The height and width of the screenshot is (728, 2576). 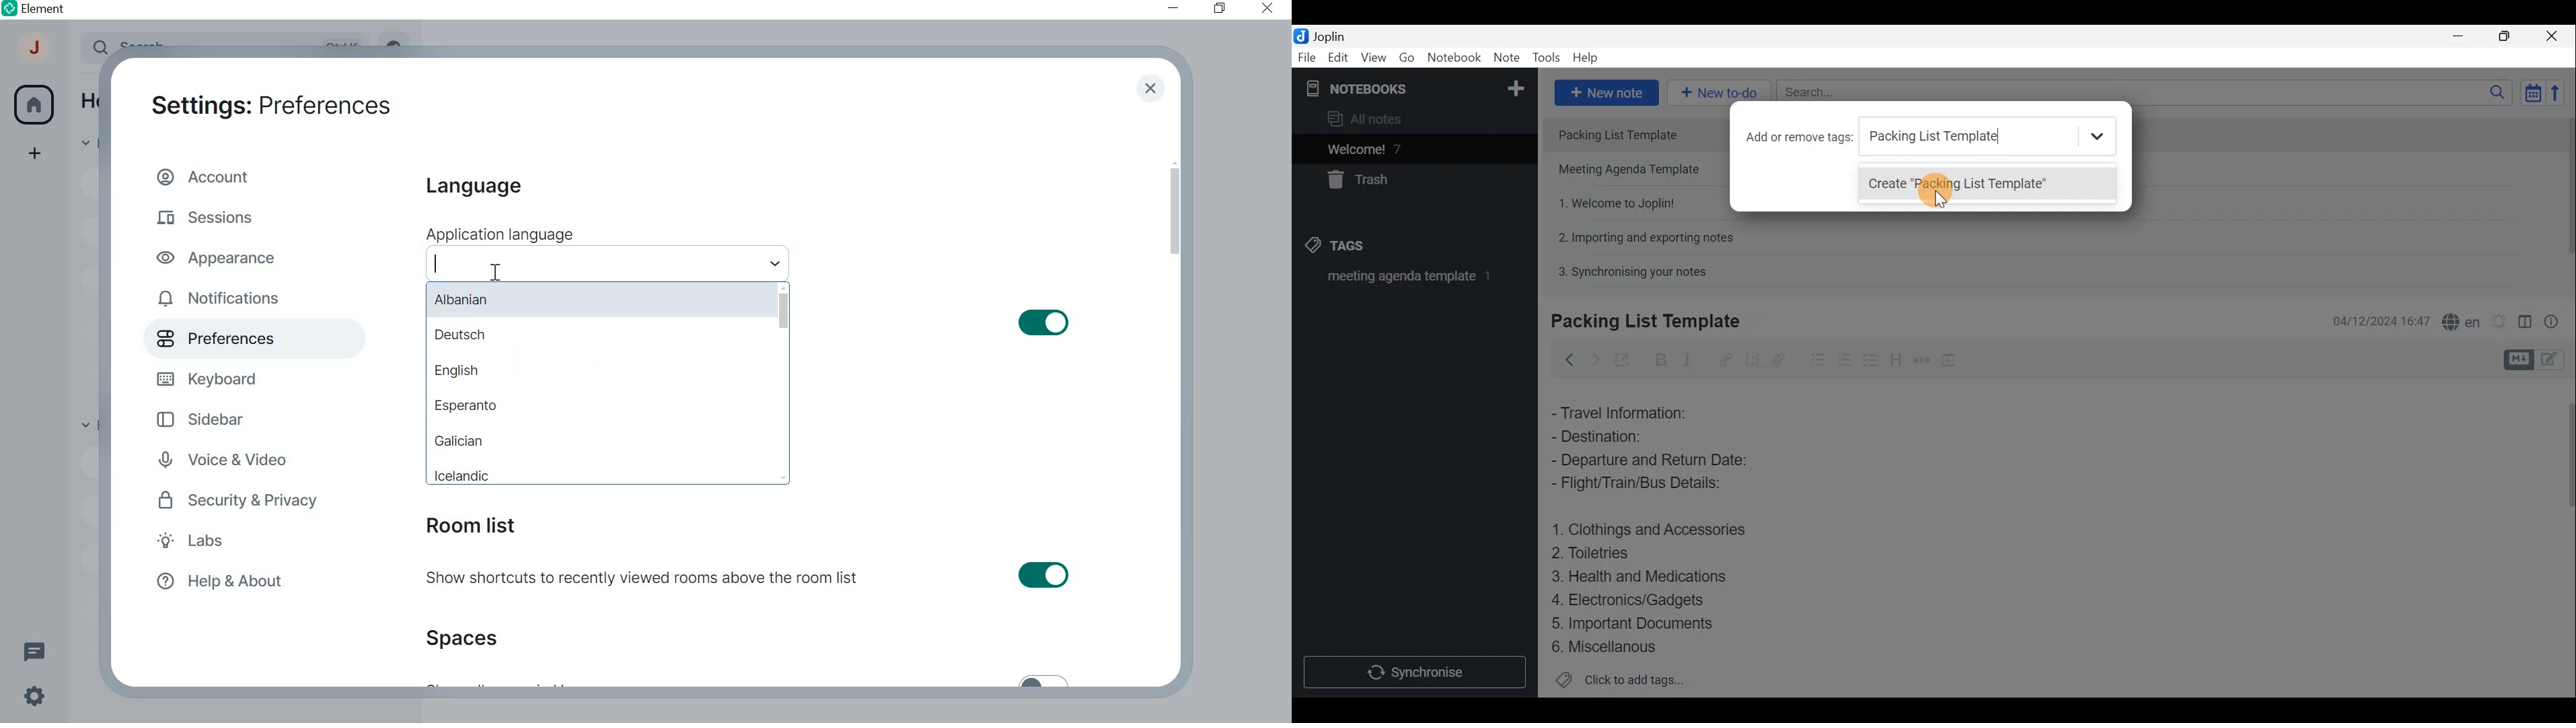 What do you see at coordinates (785, 477) in the screenshot?
I see `scroll down` at bounding box center [785, 477].